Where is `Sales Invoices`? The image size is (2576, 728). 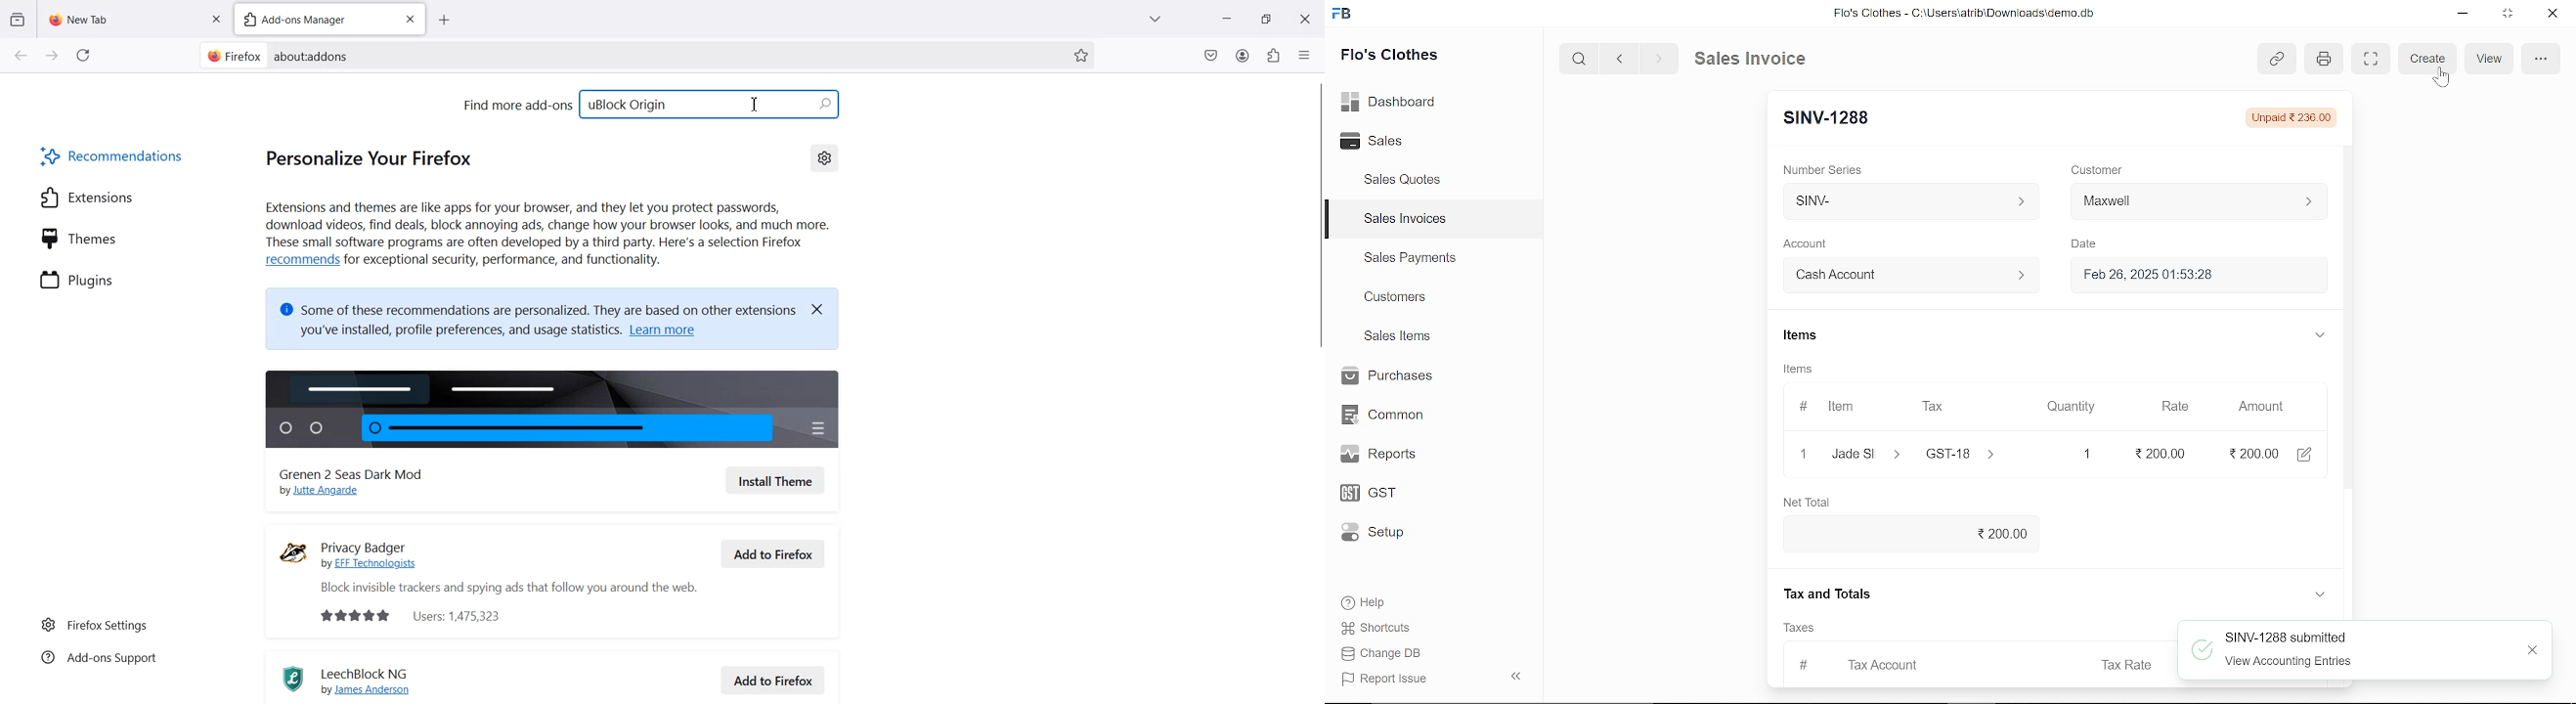 Sales Invoices is located at coordinates (1412, 221).